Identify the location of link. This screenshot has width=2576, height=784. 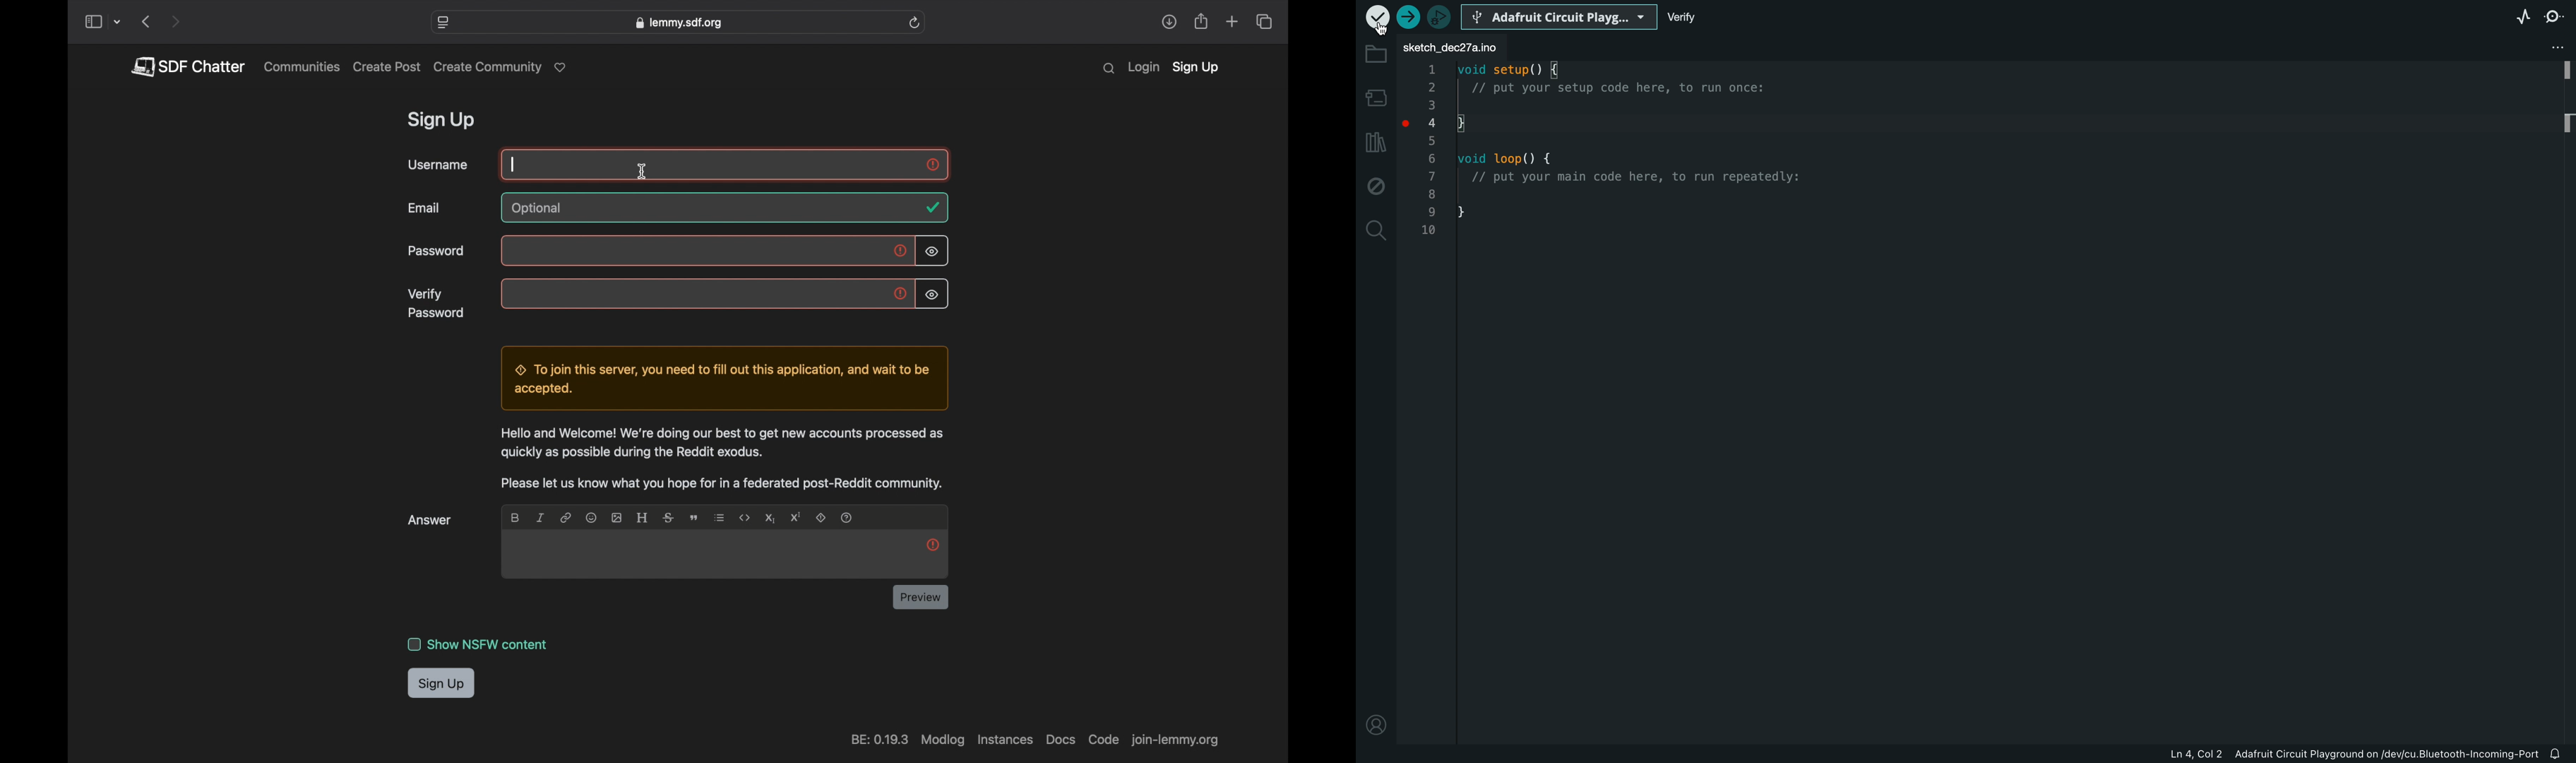
(565, 517).